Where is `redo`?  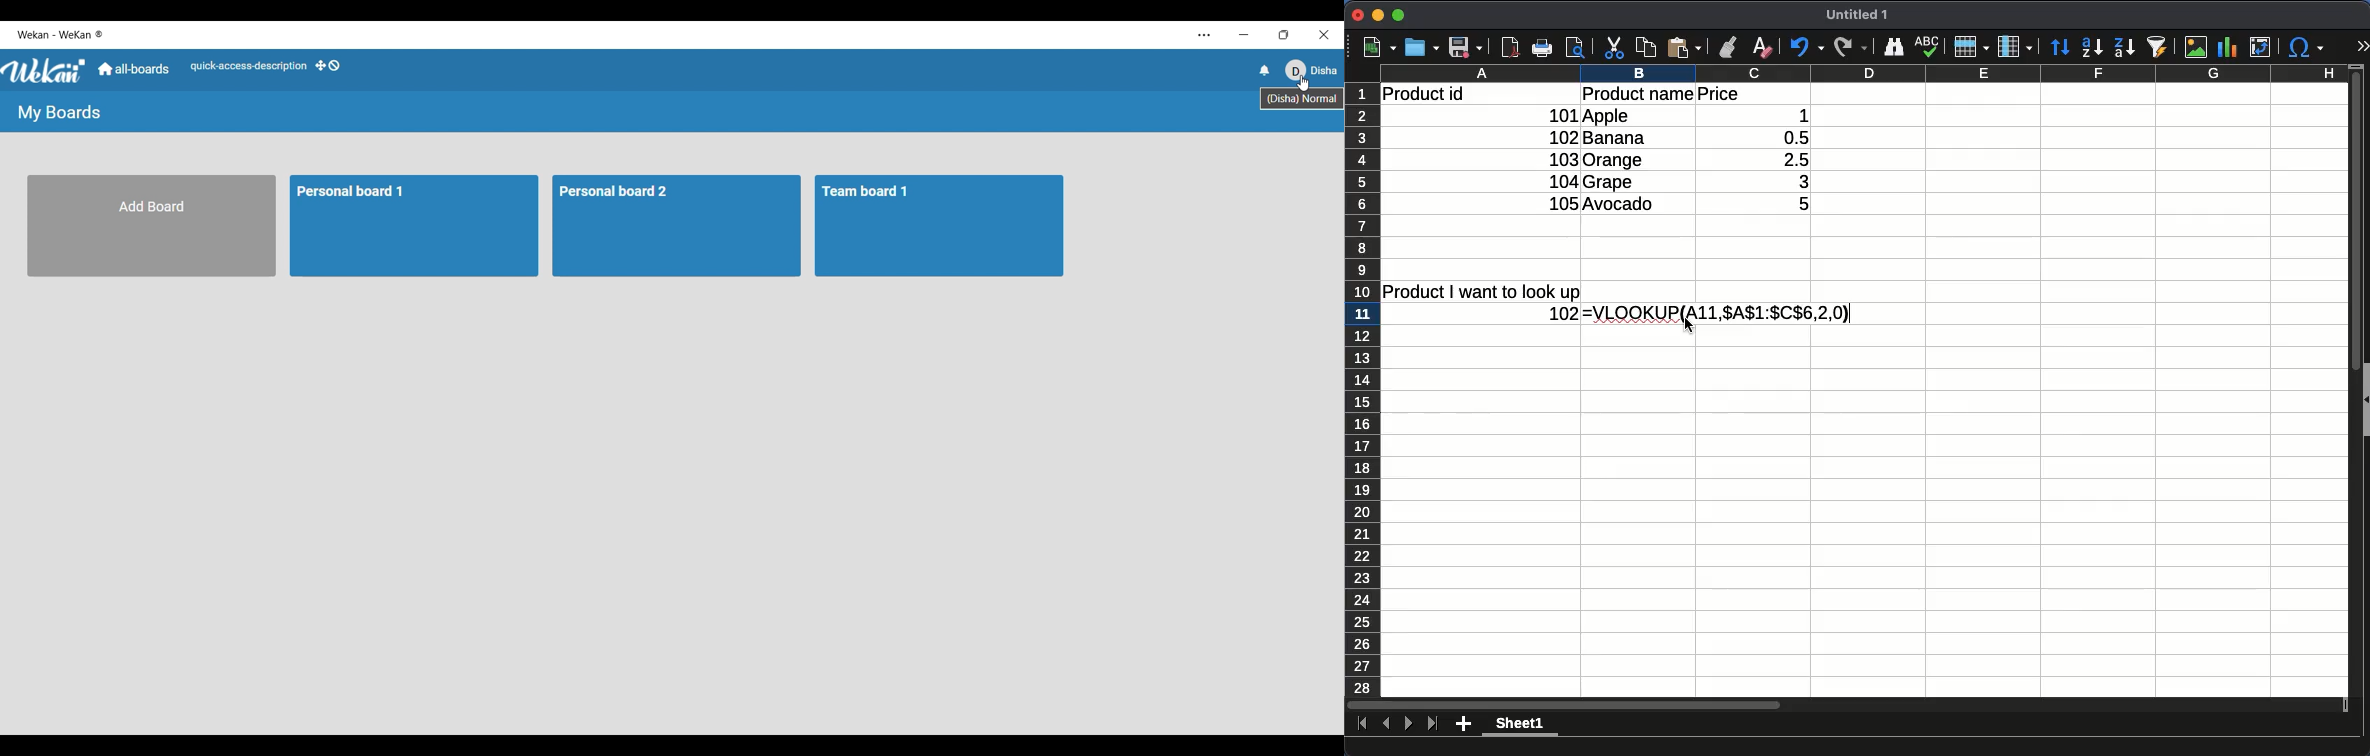 redo is located at coordinates (1851, 47).